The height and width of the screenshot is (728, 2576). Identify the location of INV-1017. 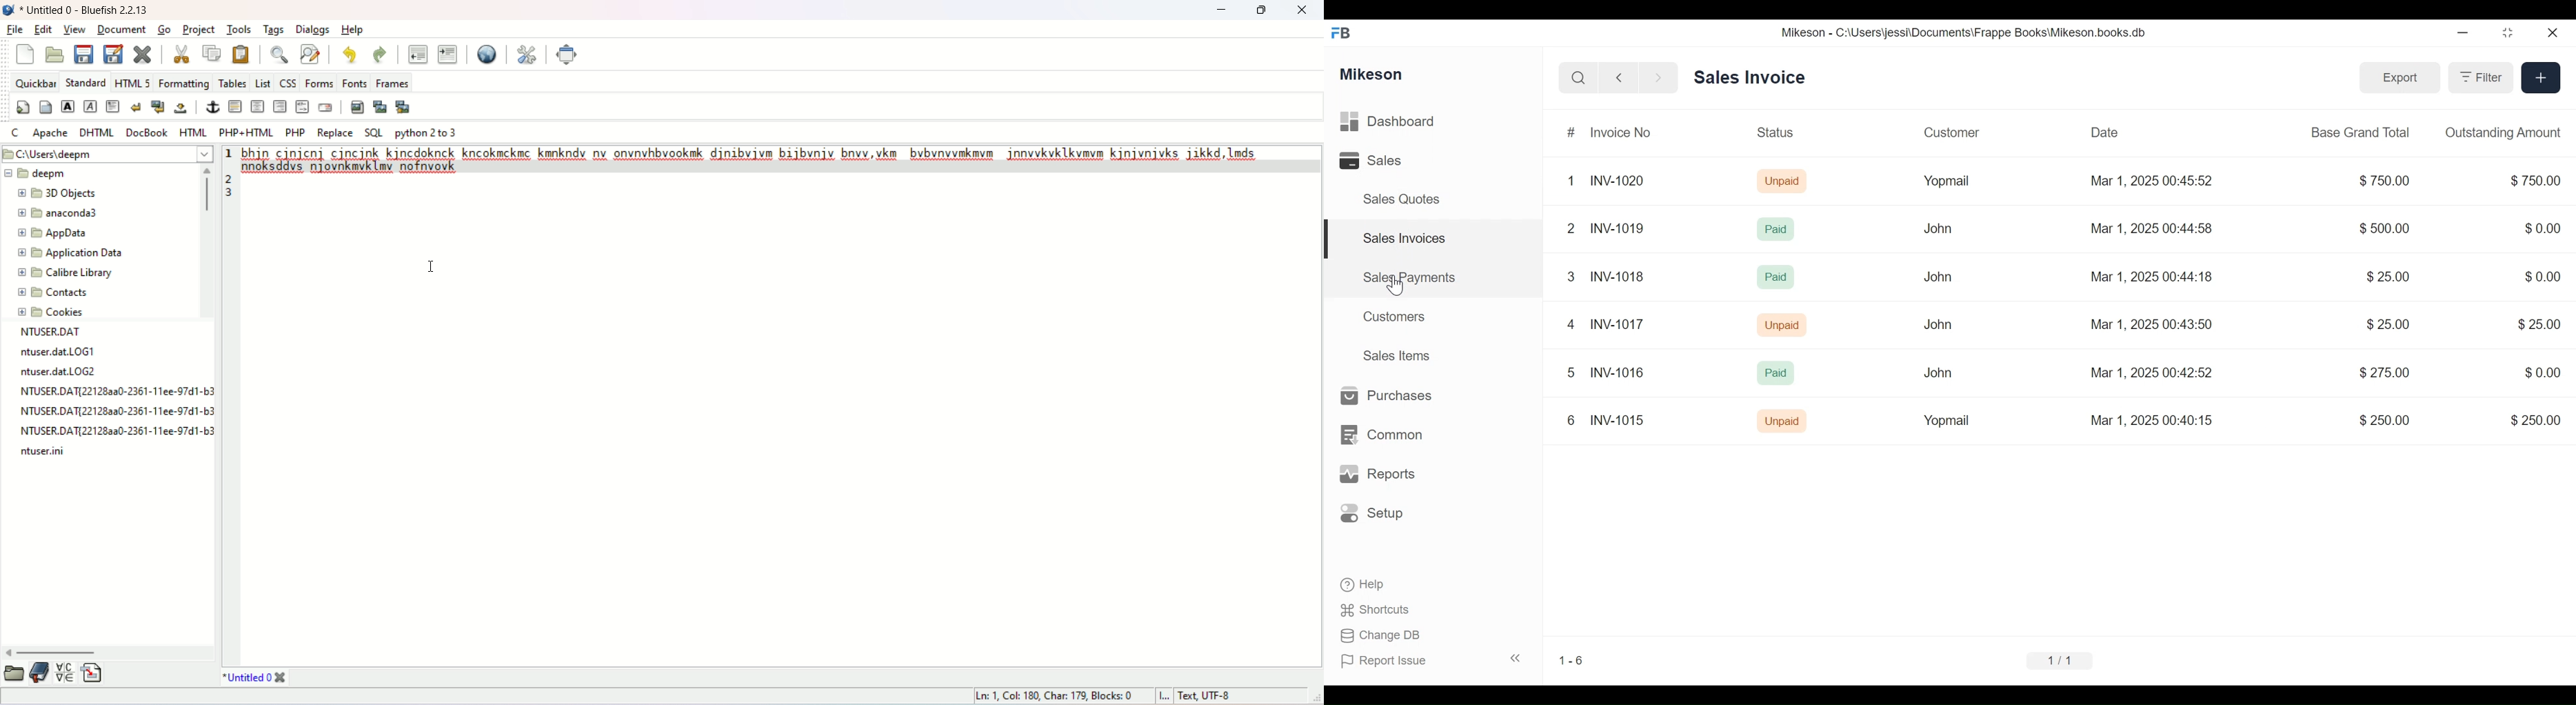
(1617, 325).